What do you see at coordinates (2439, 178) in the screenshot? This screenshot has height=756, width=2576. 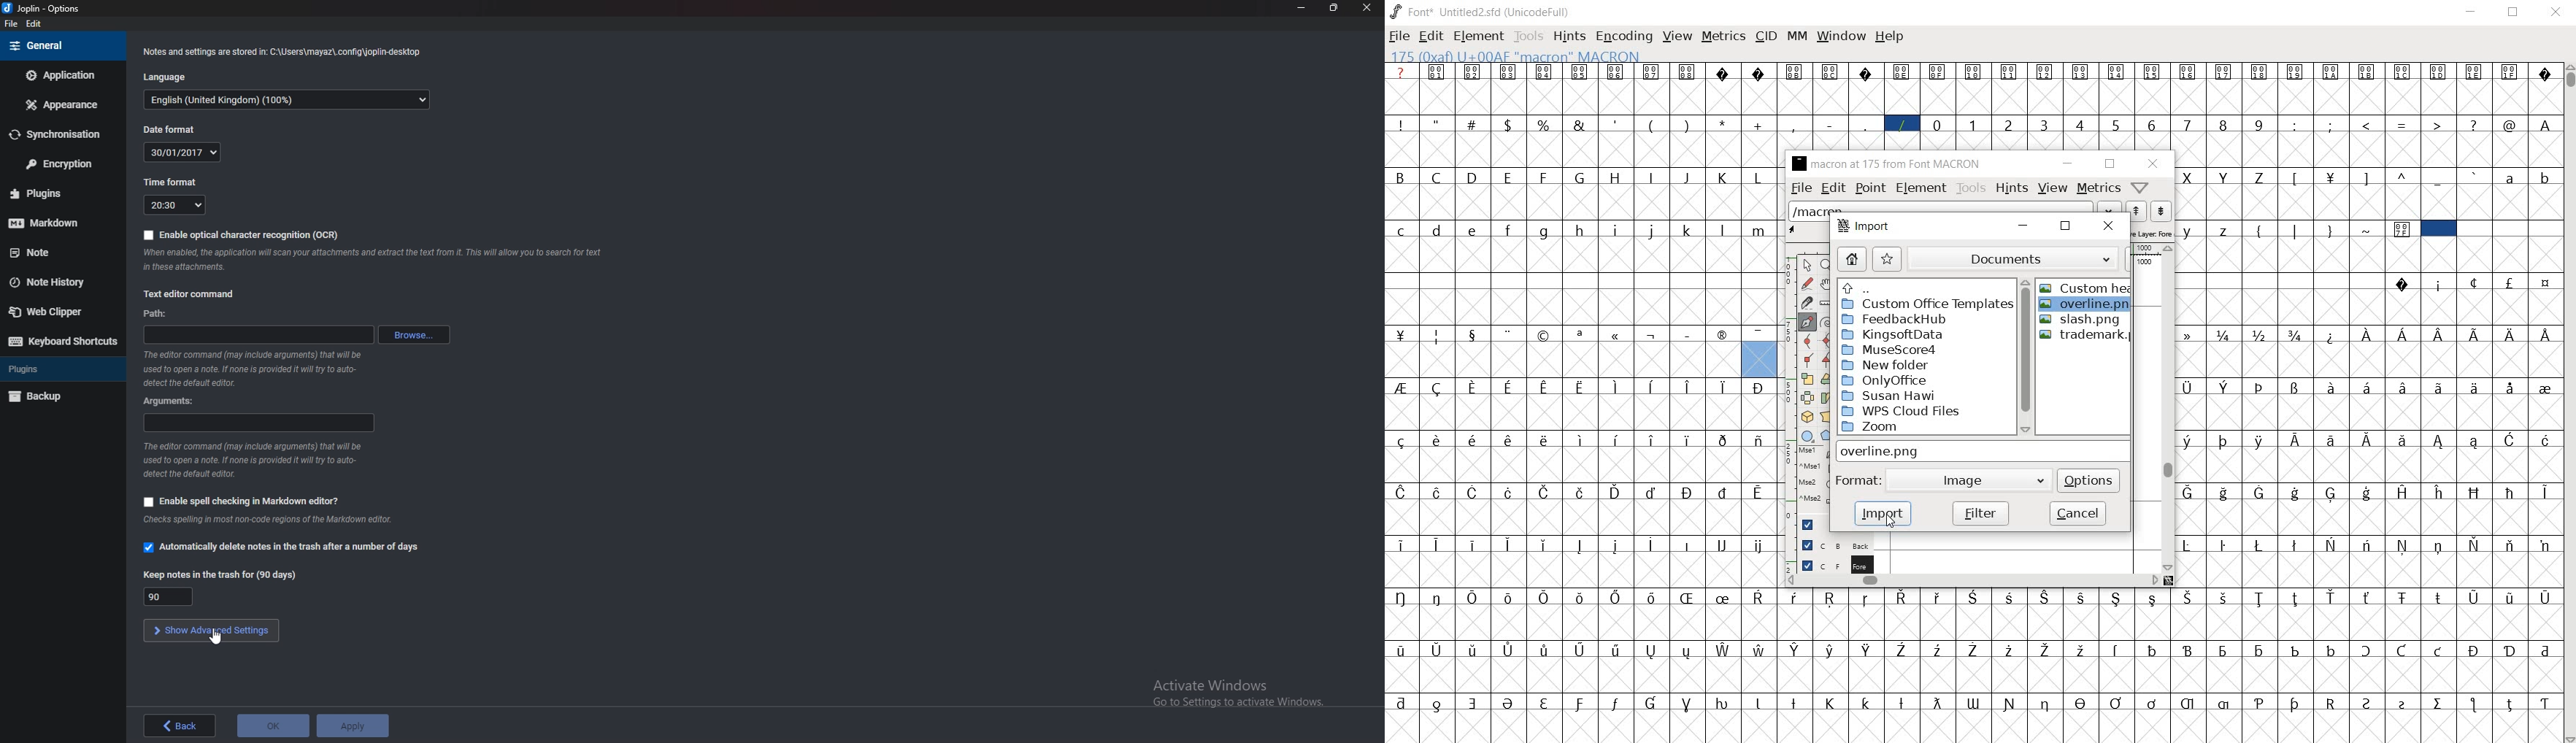 I see `_` at bounding box center [2439, 178].